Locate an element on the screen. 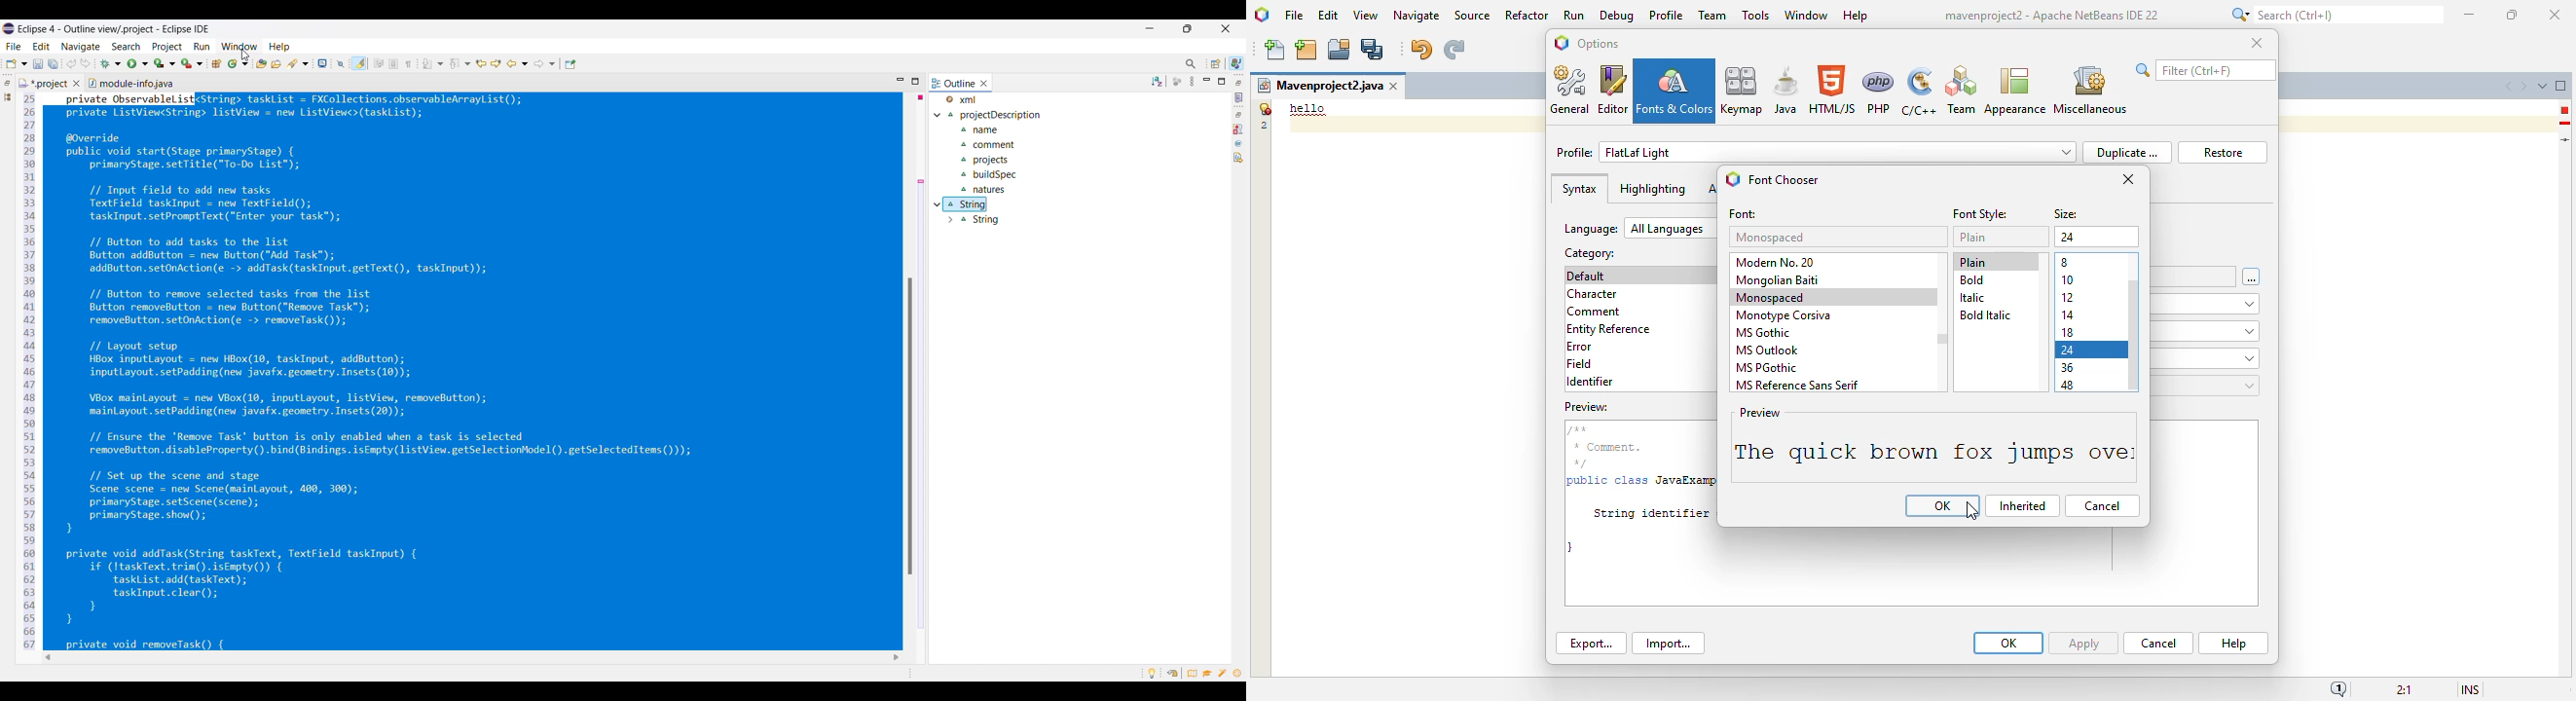  Samples is located at coordinates (1223, 672).